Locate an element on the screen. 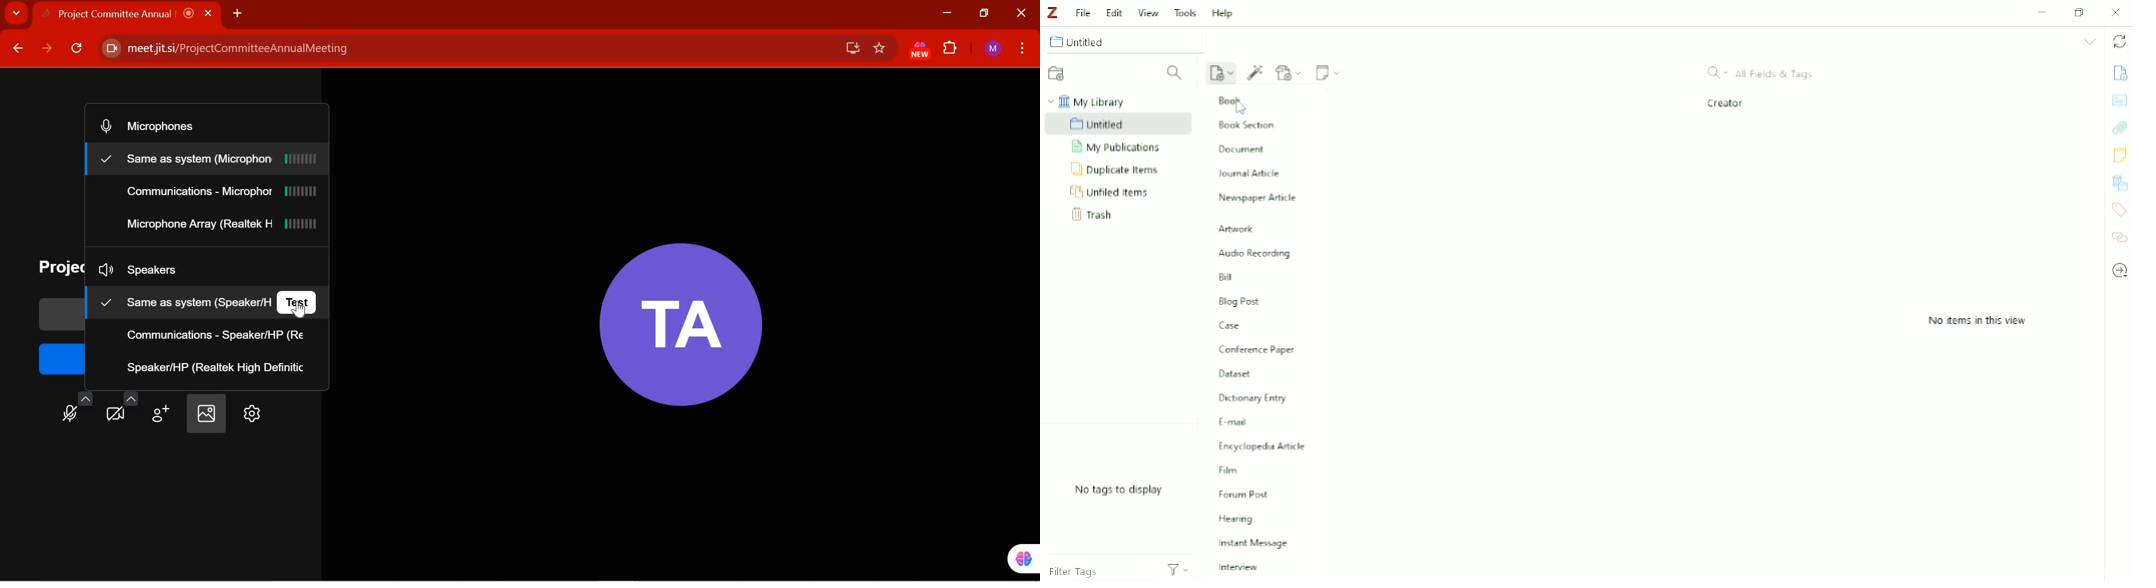 This screenshot has width=2156, height=588. Book is located at coordinates (1231, 104).